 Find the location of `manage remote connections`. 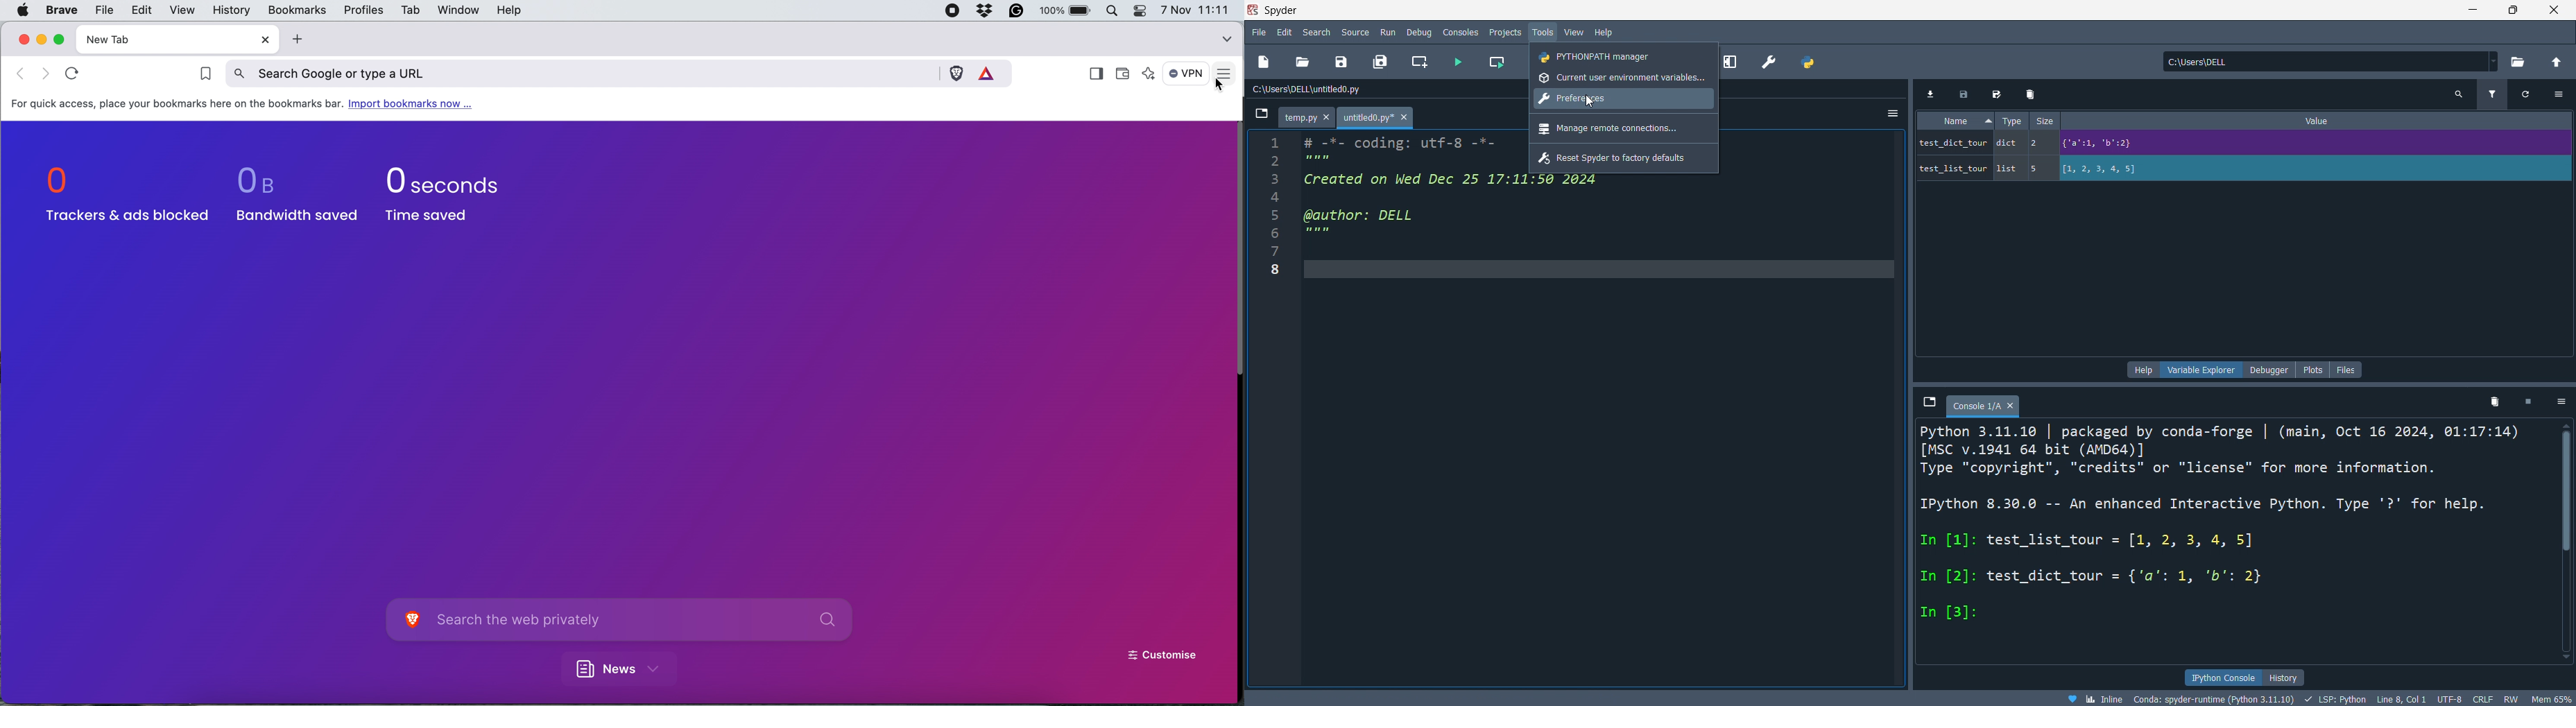

manage remote connections is located at coordinates (1625, 129).